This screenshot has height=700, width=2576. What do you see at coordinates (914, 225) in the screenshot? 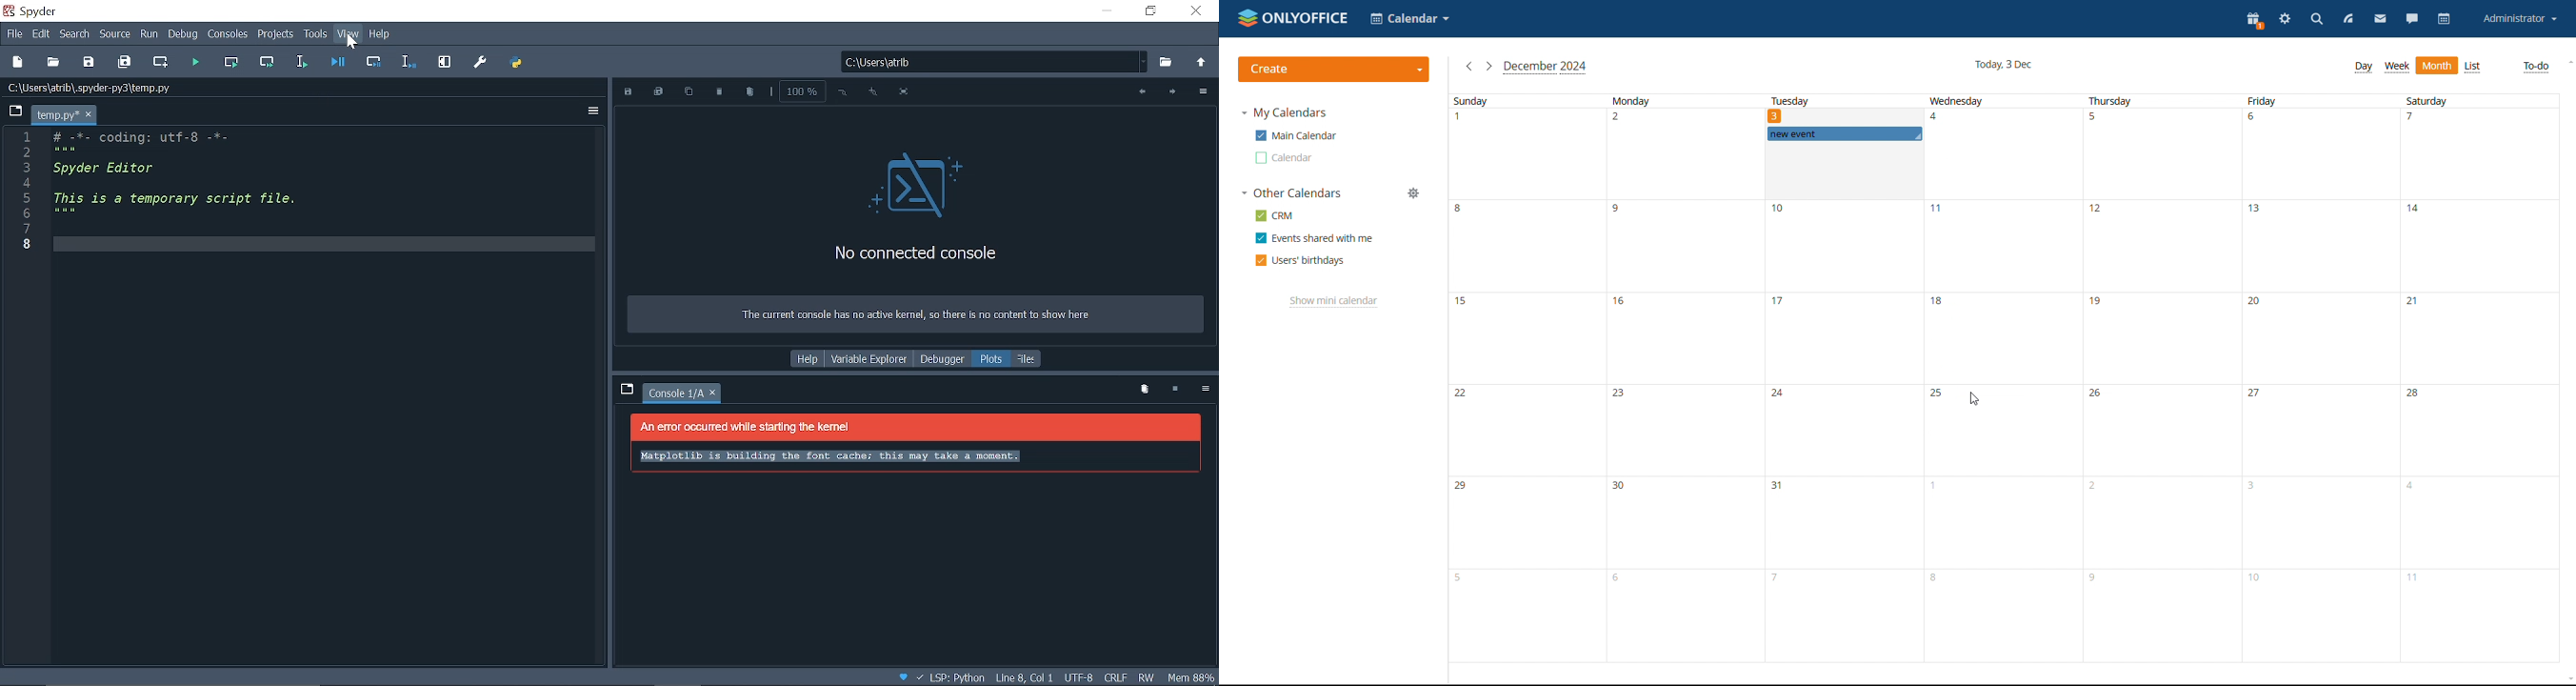
I see `Space for displaying consoles` at bounding box center [914, 225].